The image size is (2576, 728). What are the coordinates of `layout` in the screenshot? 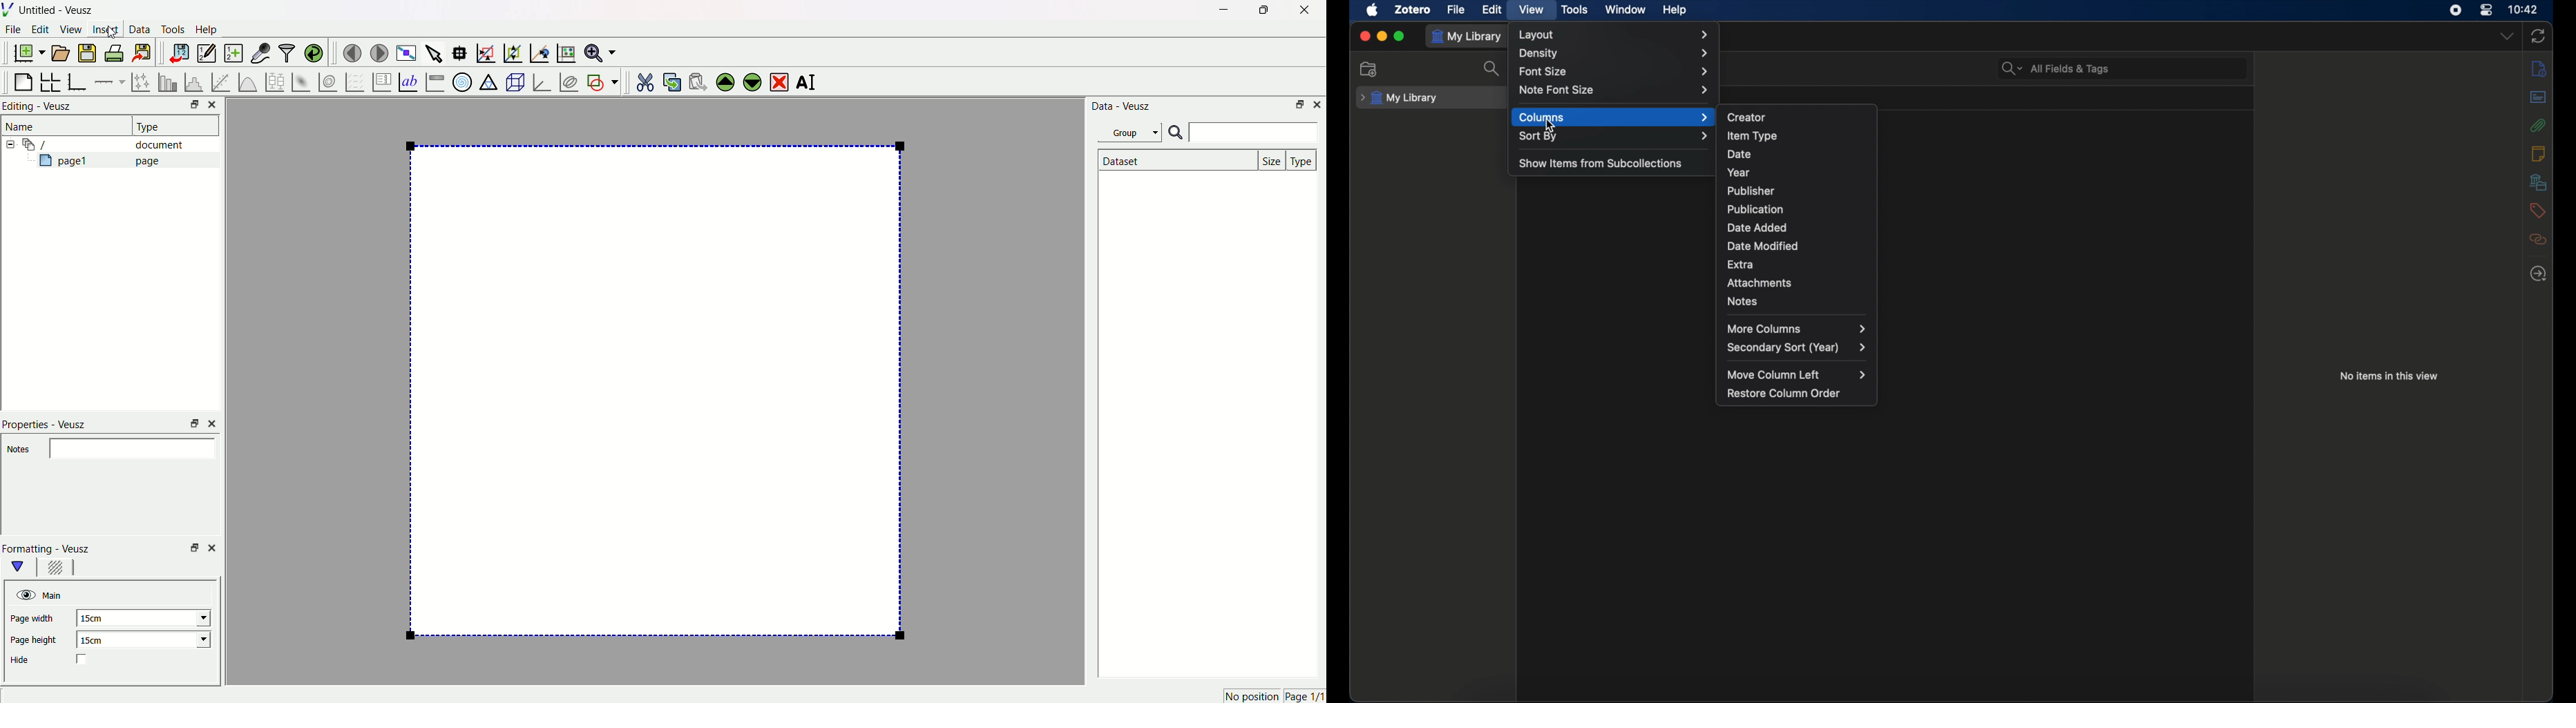 It's located at (1614, 34).